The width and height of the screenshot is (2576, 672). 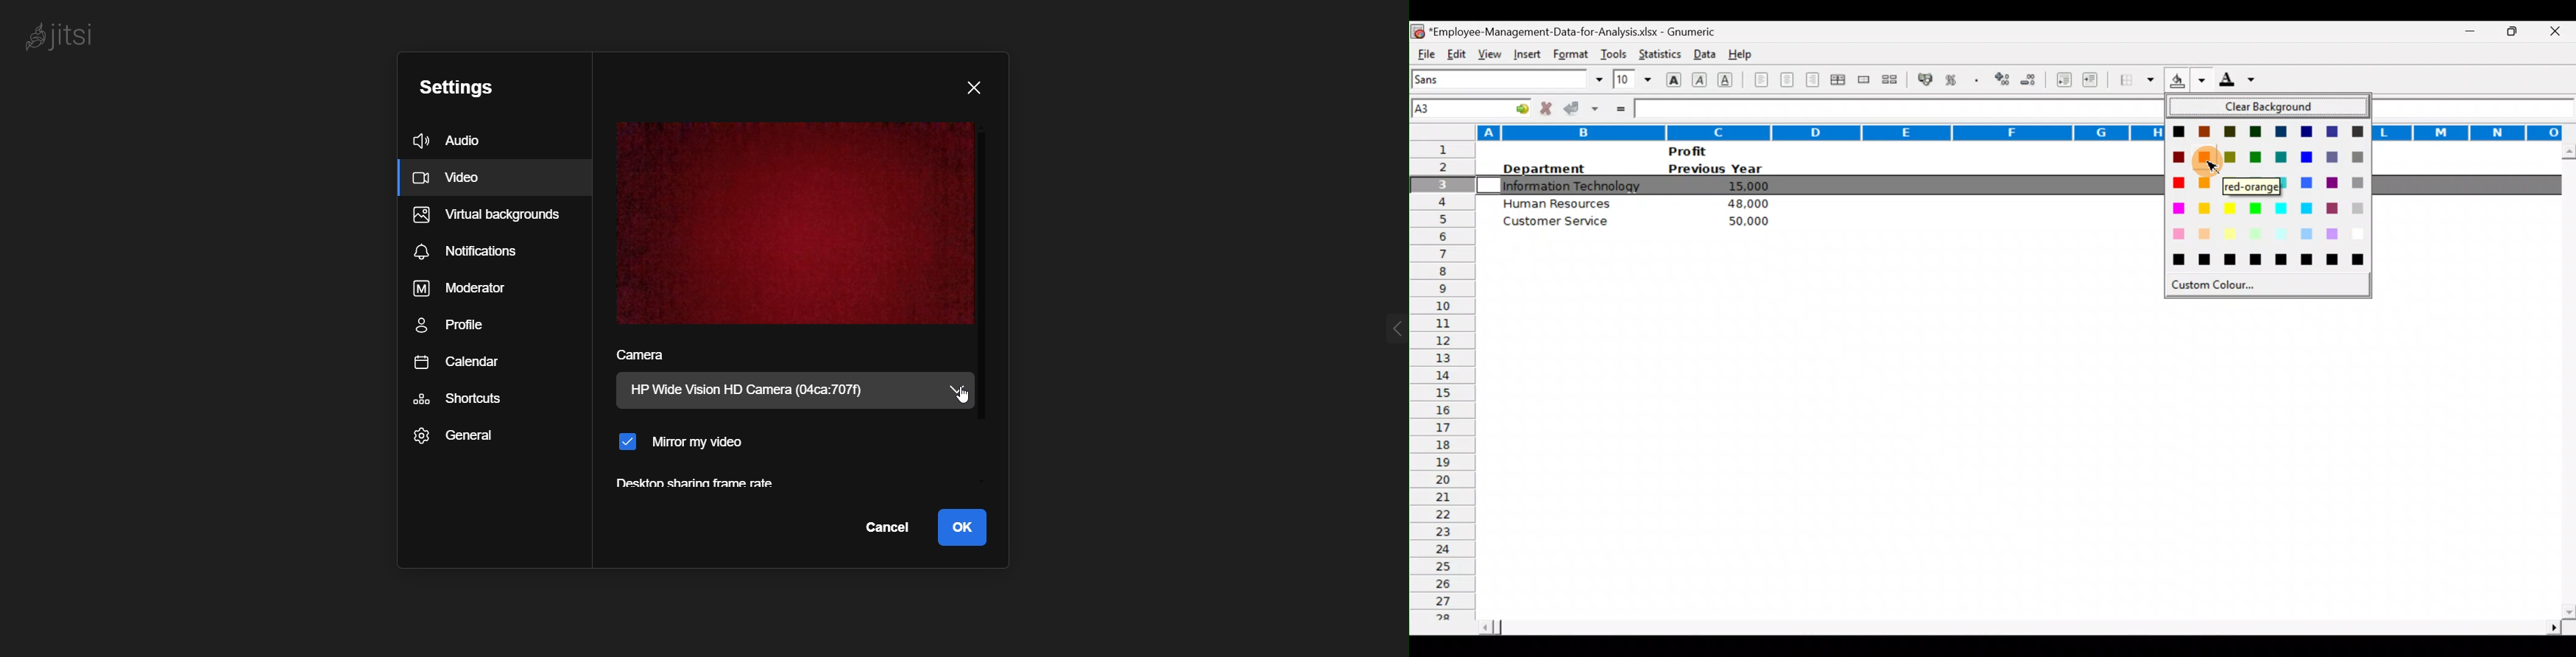 I want to click on View, so click(x=1487, y=52).